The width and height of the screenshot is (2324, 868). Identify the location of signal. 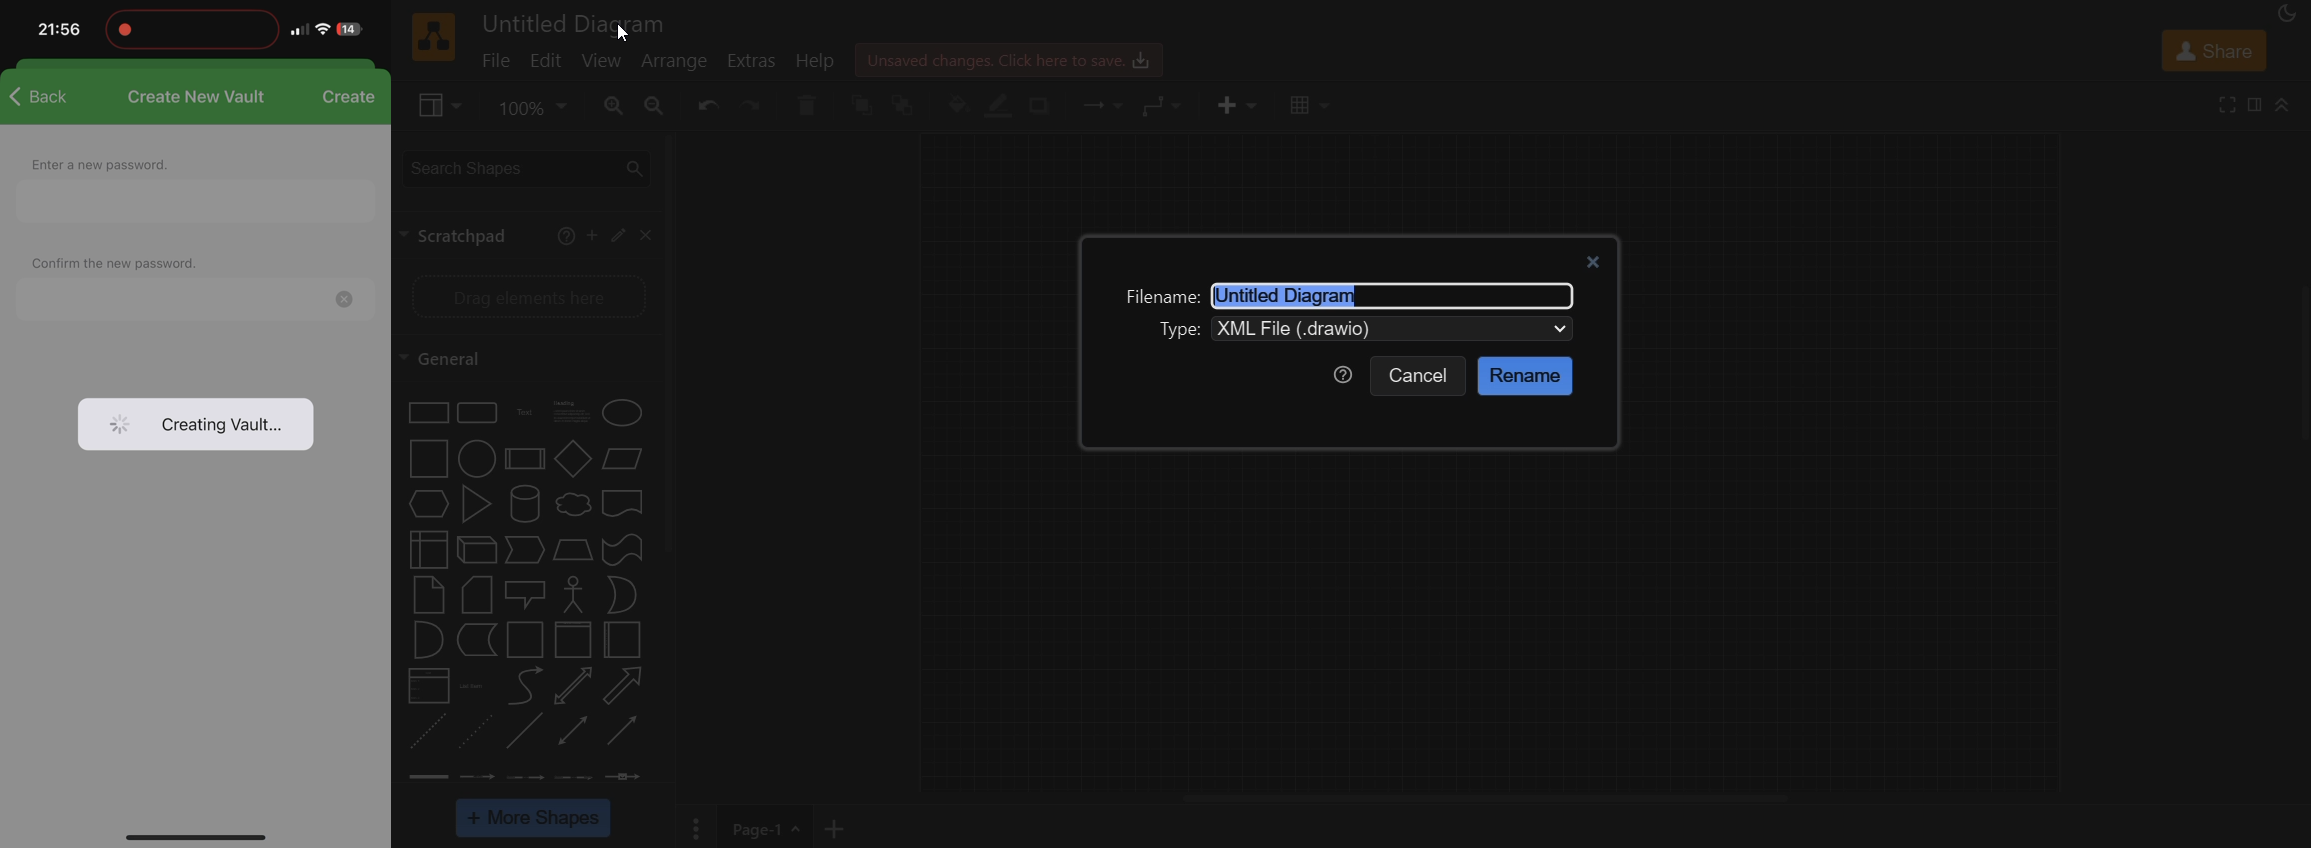
(299, 30).